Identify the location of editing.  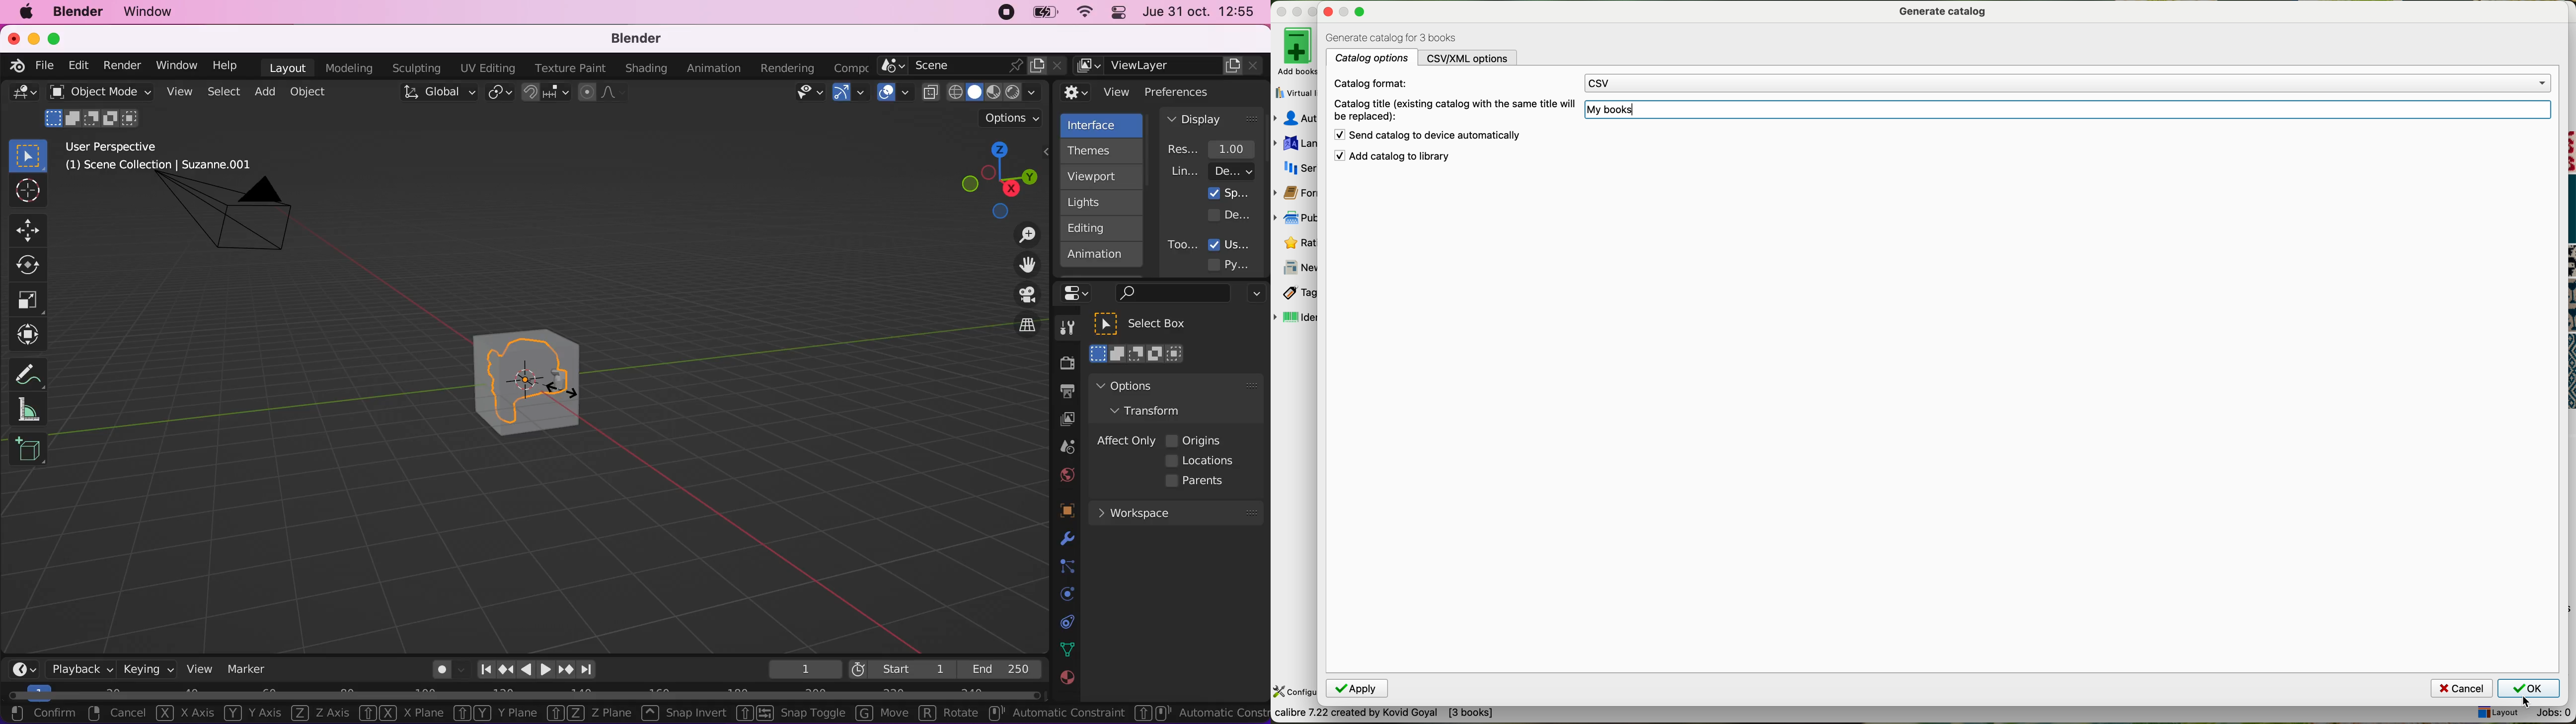
(1097, 227).